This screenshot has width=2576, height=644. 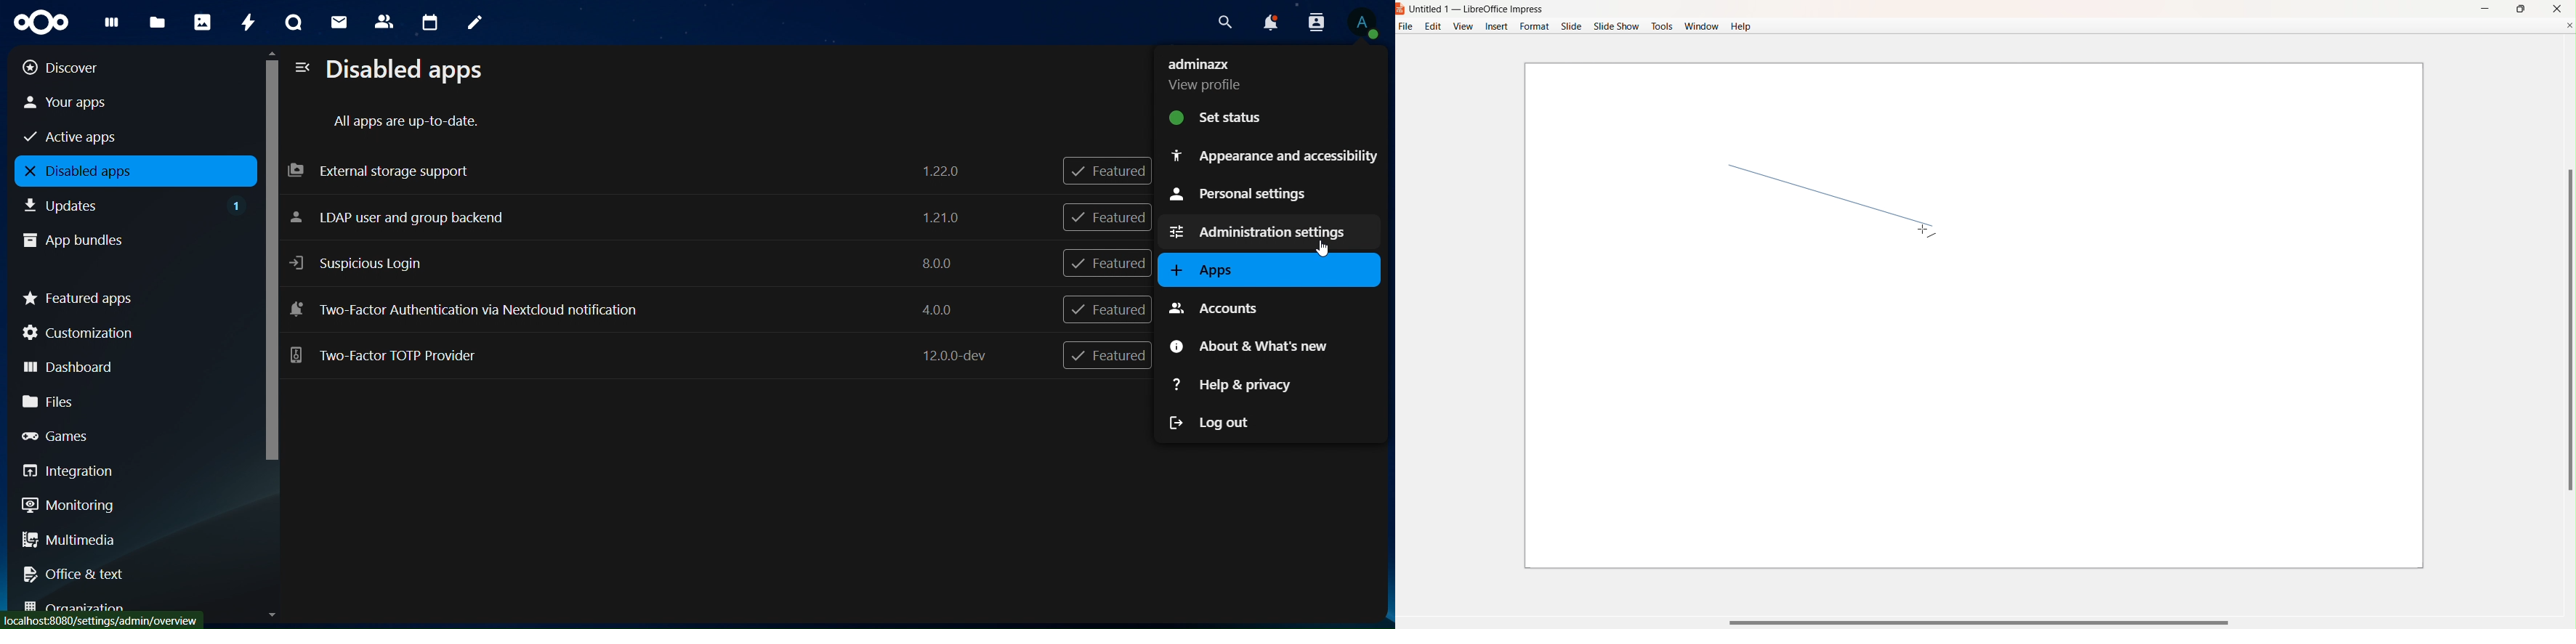 I want to click on Format, so click(x=1535, y=26).